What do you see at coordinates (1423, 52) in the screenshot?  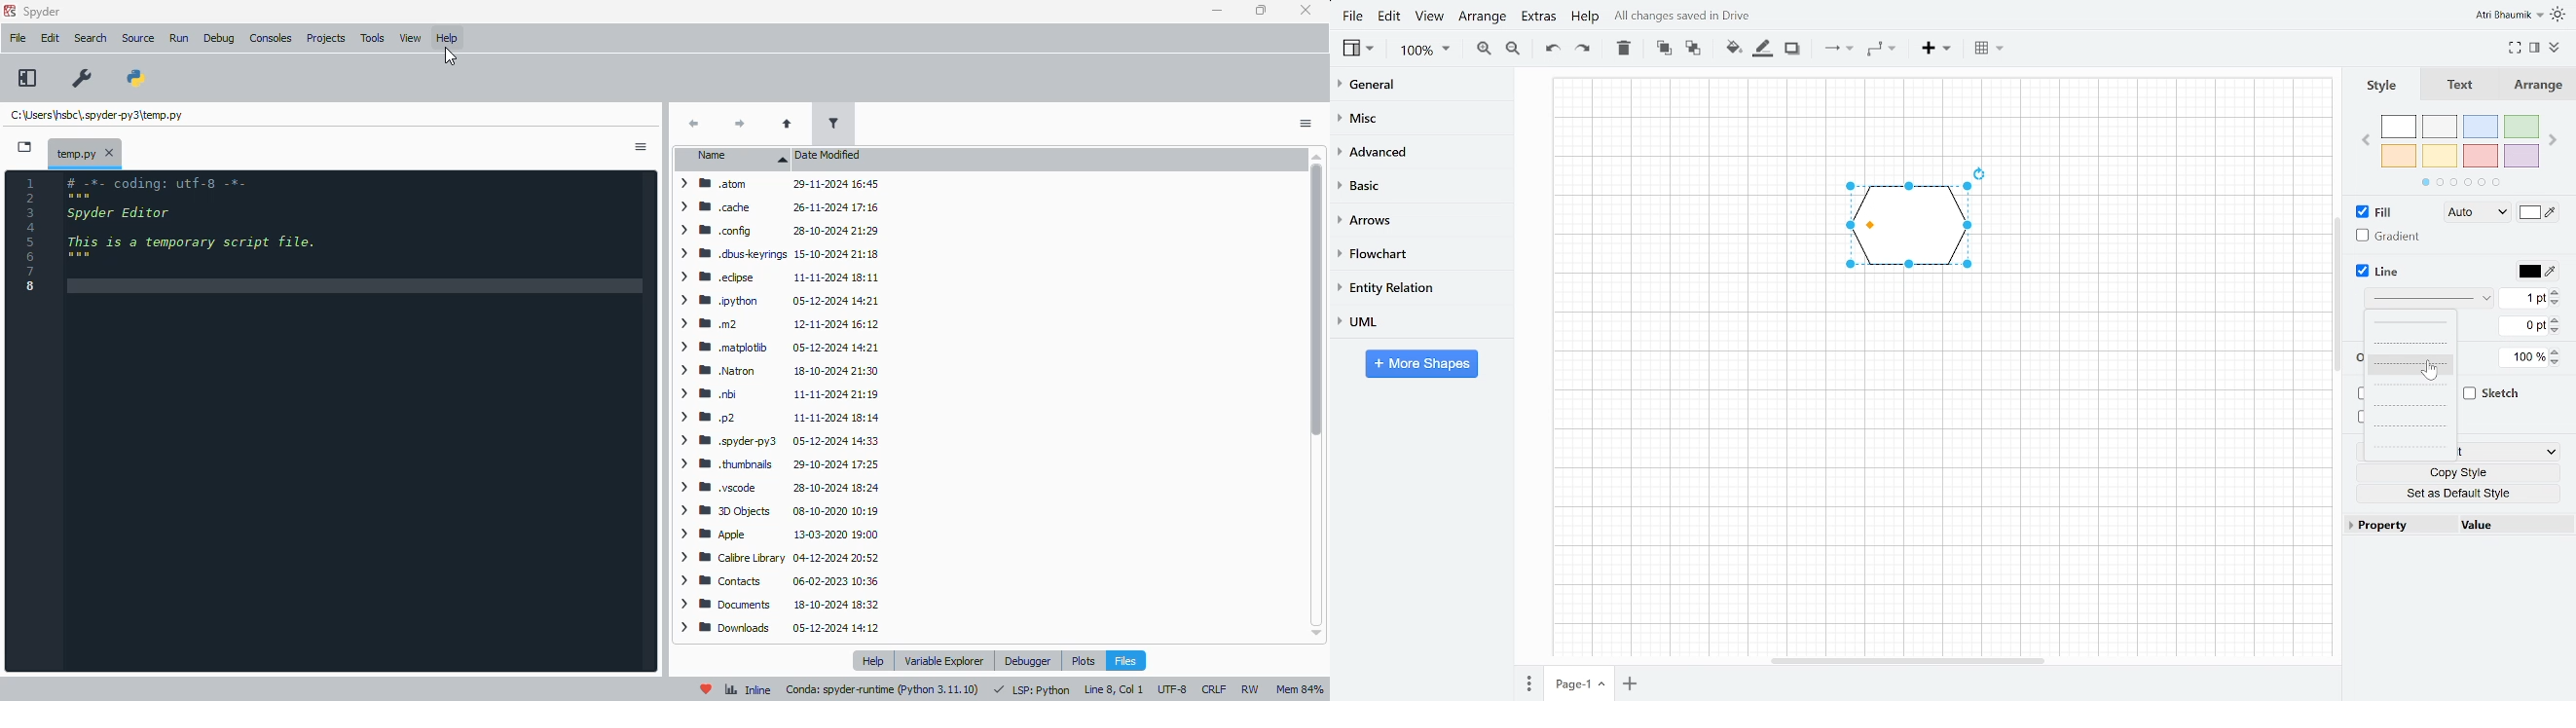 I see `Zoom` at bounding box center [1423, 52].